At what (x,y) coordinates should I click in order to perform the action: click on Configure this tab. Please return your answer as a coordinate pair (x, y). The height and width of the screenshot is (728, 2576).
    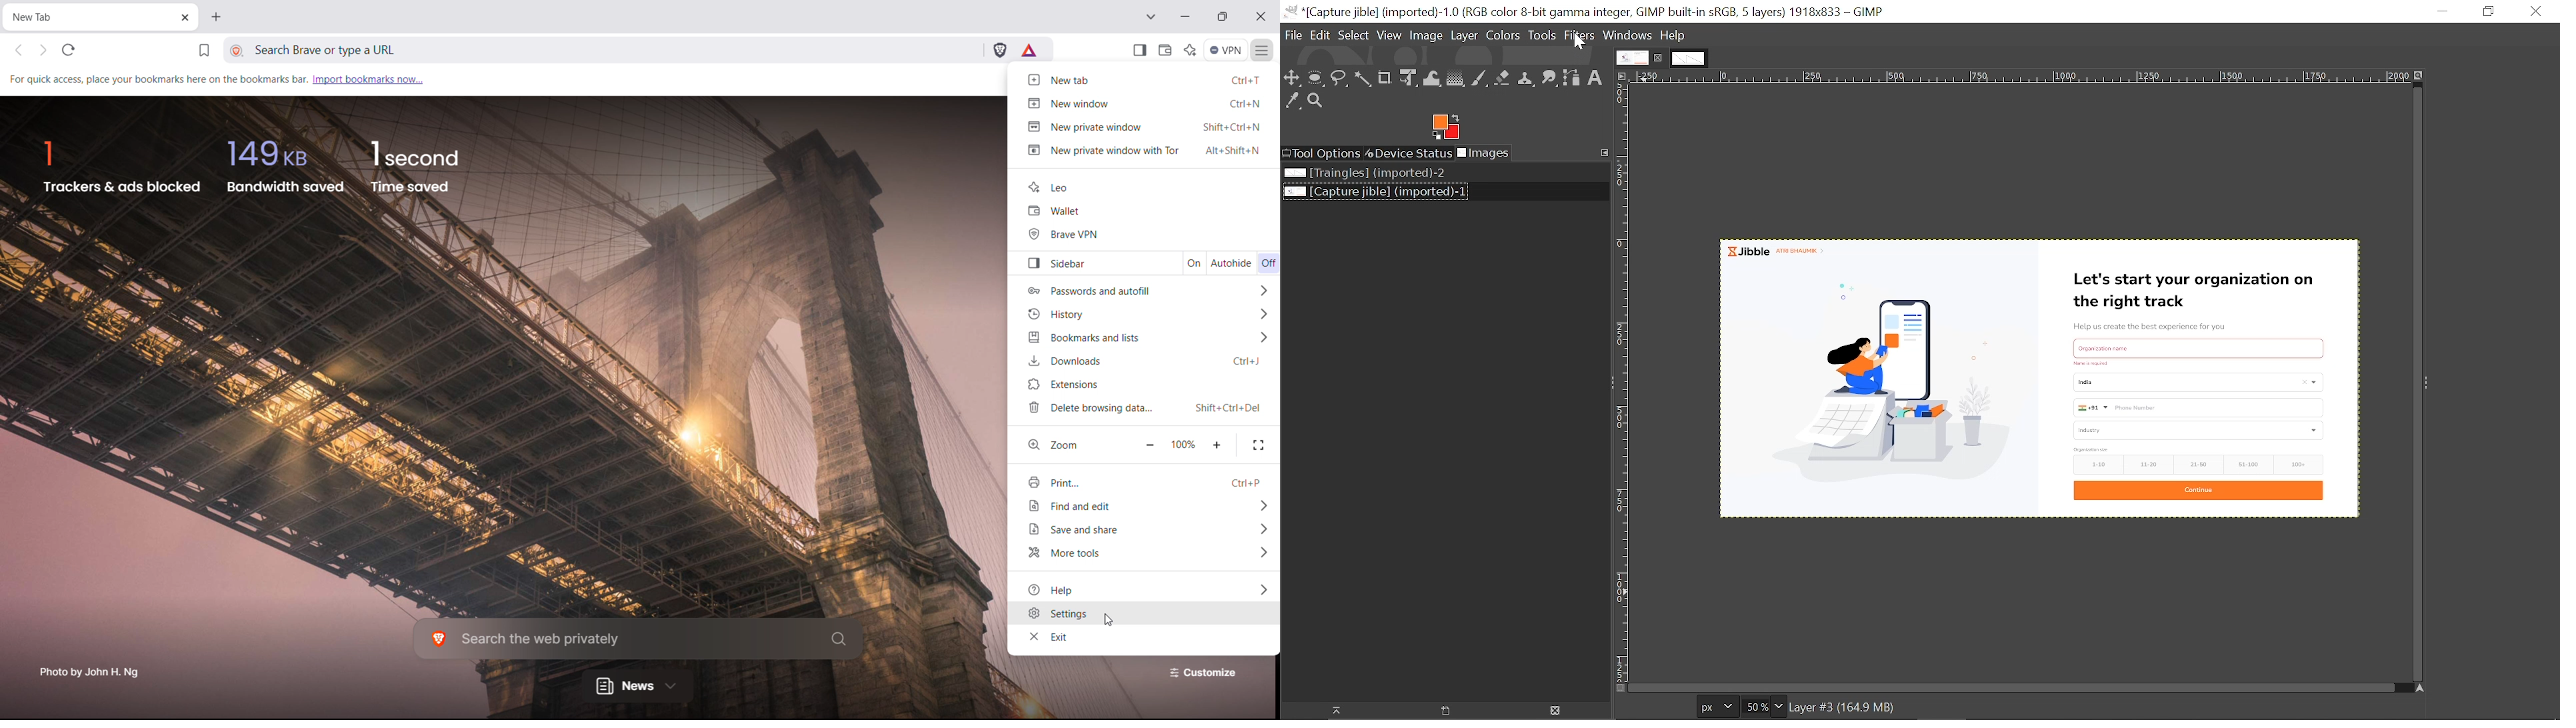
    Looking at the image, I should click on (1604, 152).